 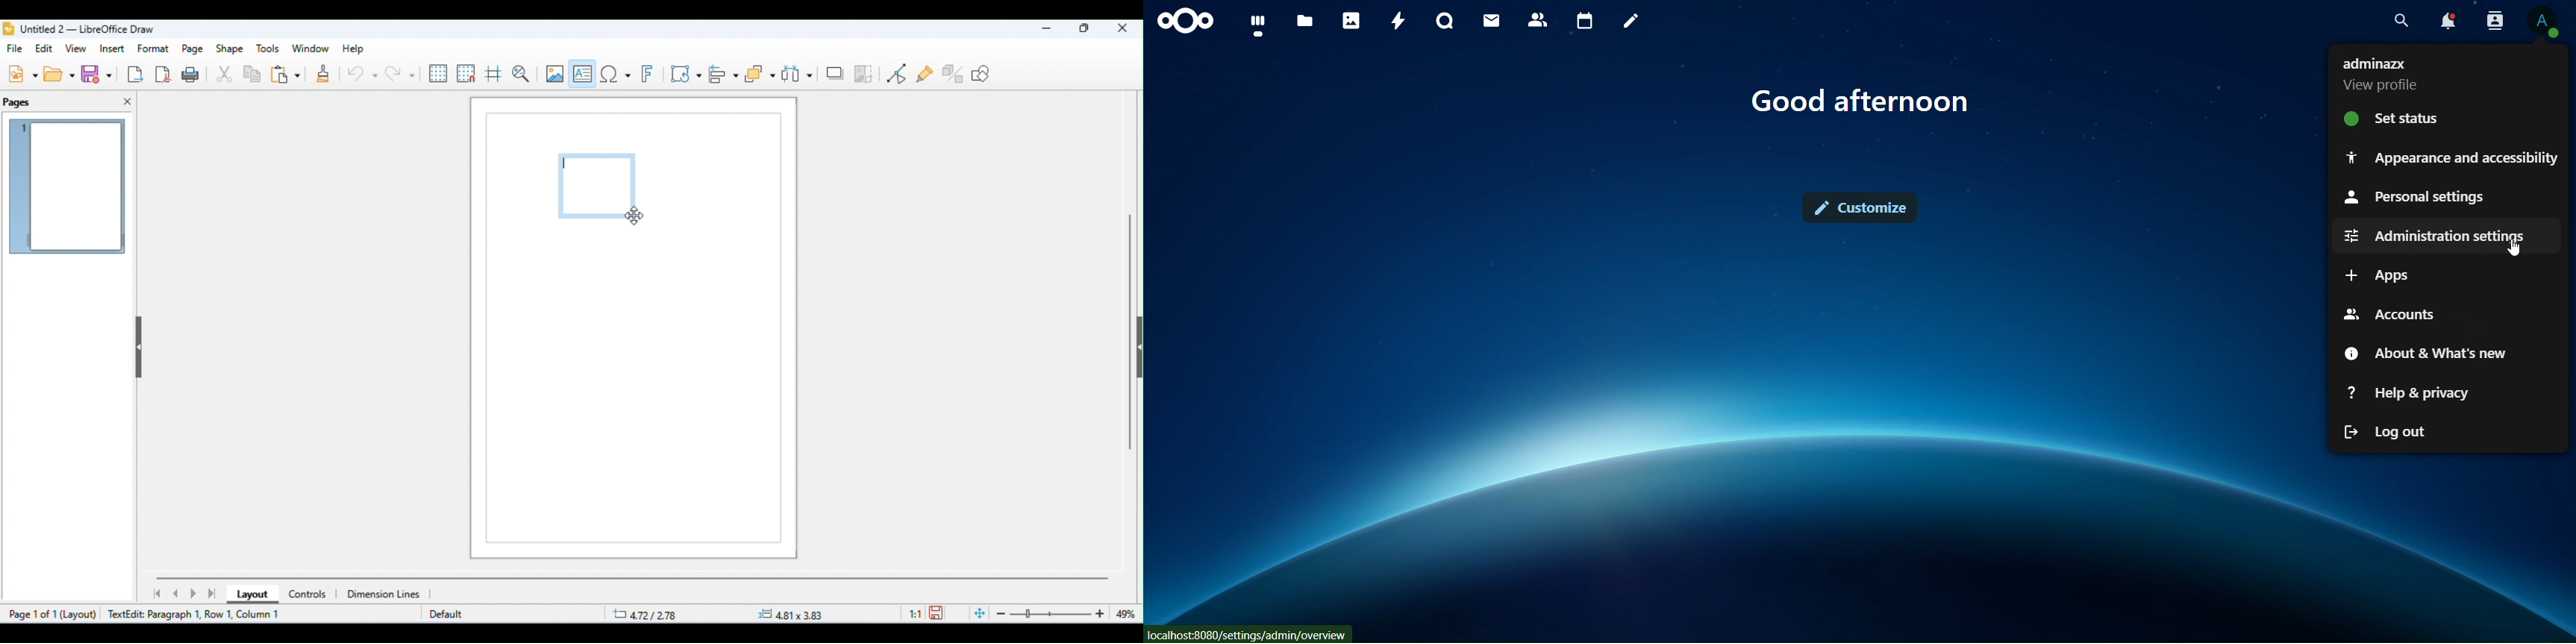 I want to click on about &what's new, so click(x=2425, y=354).